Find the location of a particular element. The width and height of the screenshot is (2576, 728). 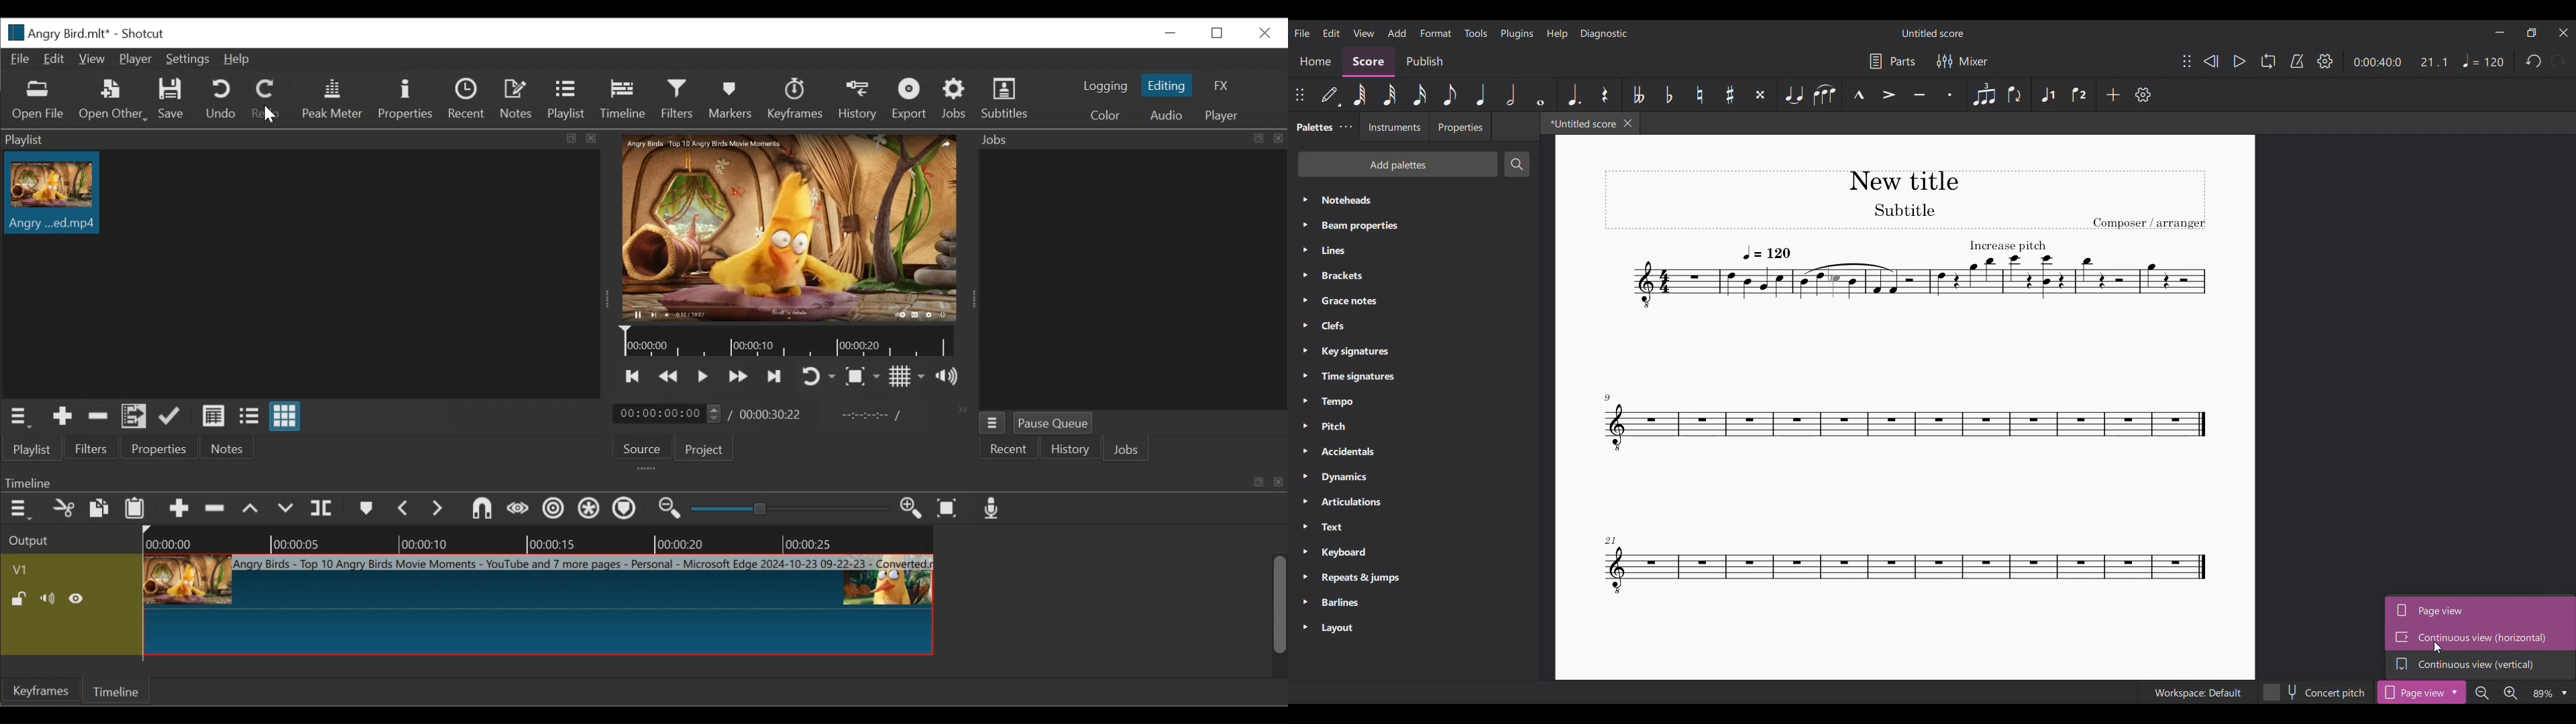

Search is located at coordinates (1516, 164).